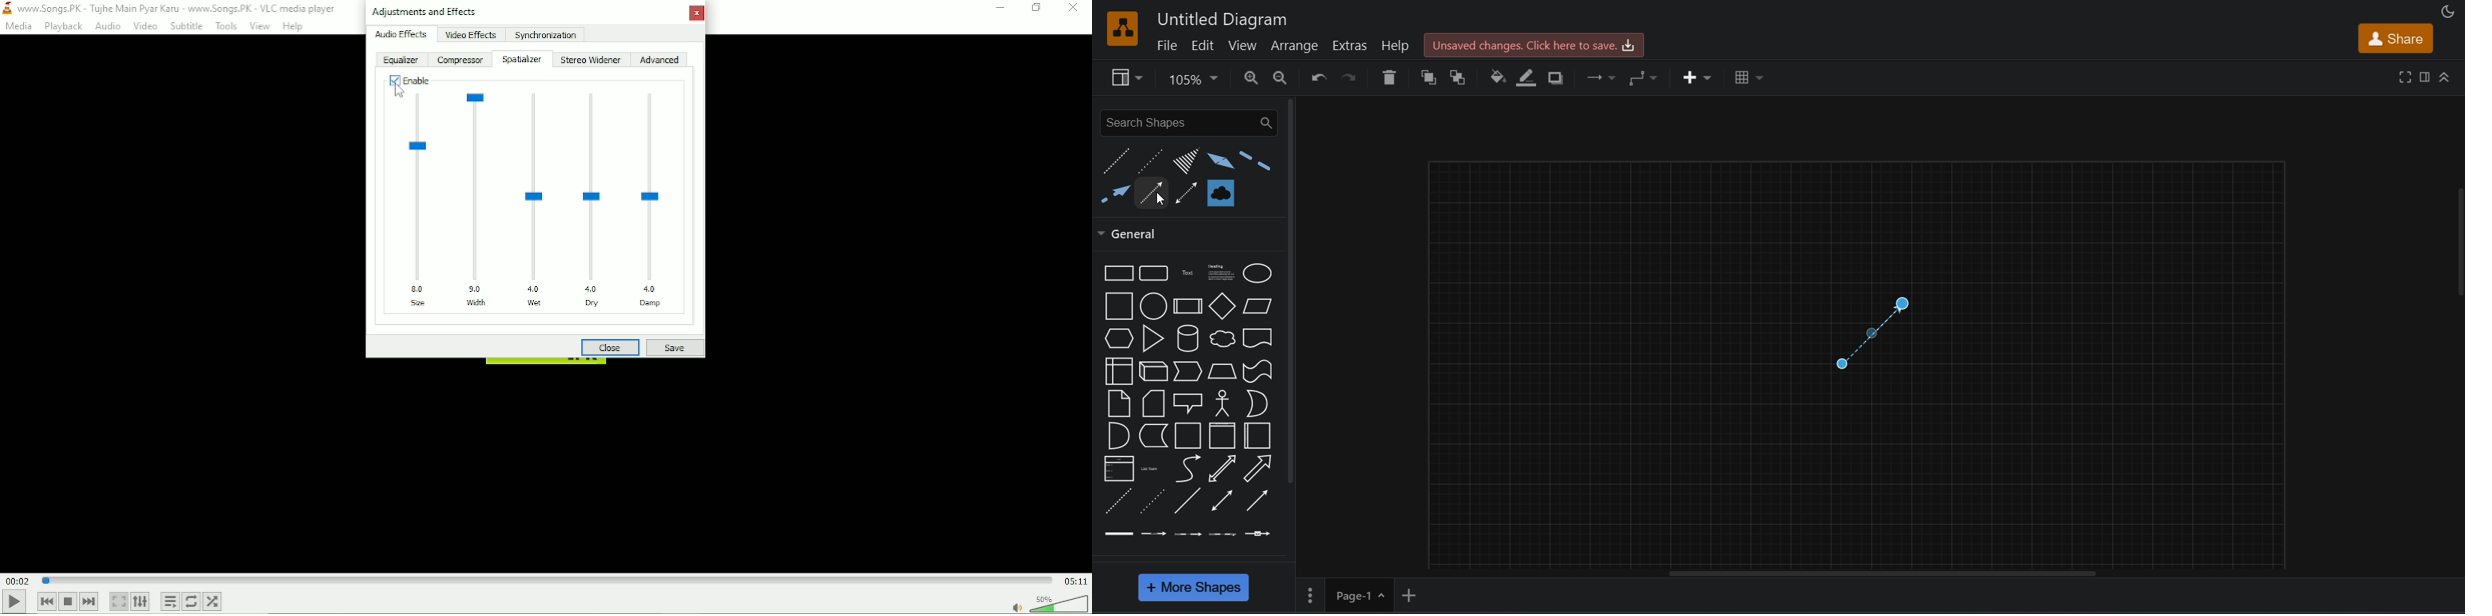 This screenshot has height=616, width=2492. What do you see at coordinates (1136, 234) in the screenshot?
I see `general` at bounding box center [1136, 234].